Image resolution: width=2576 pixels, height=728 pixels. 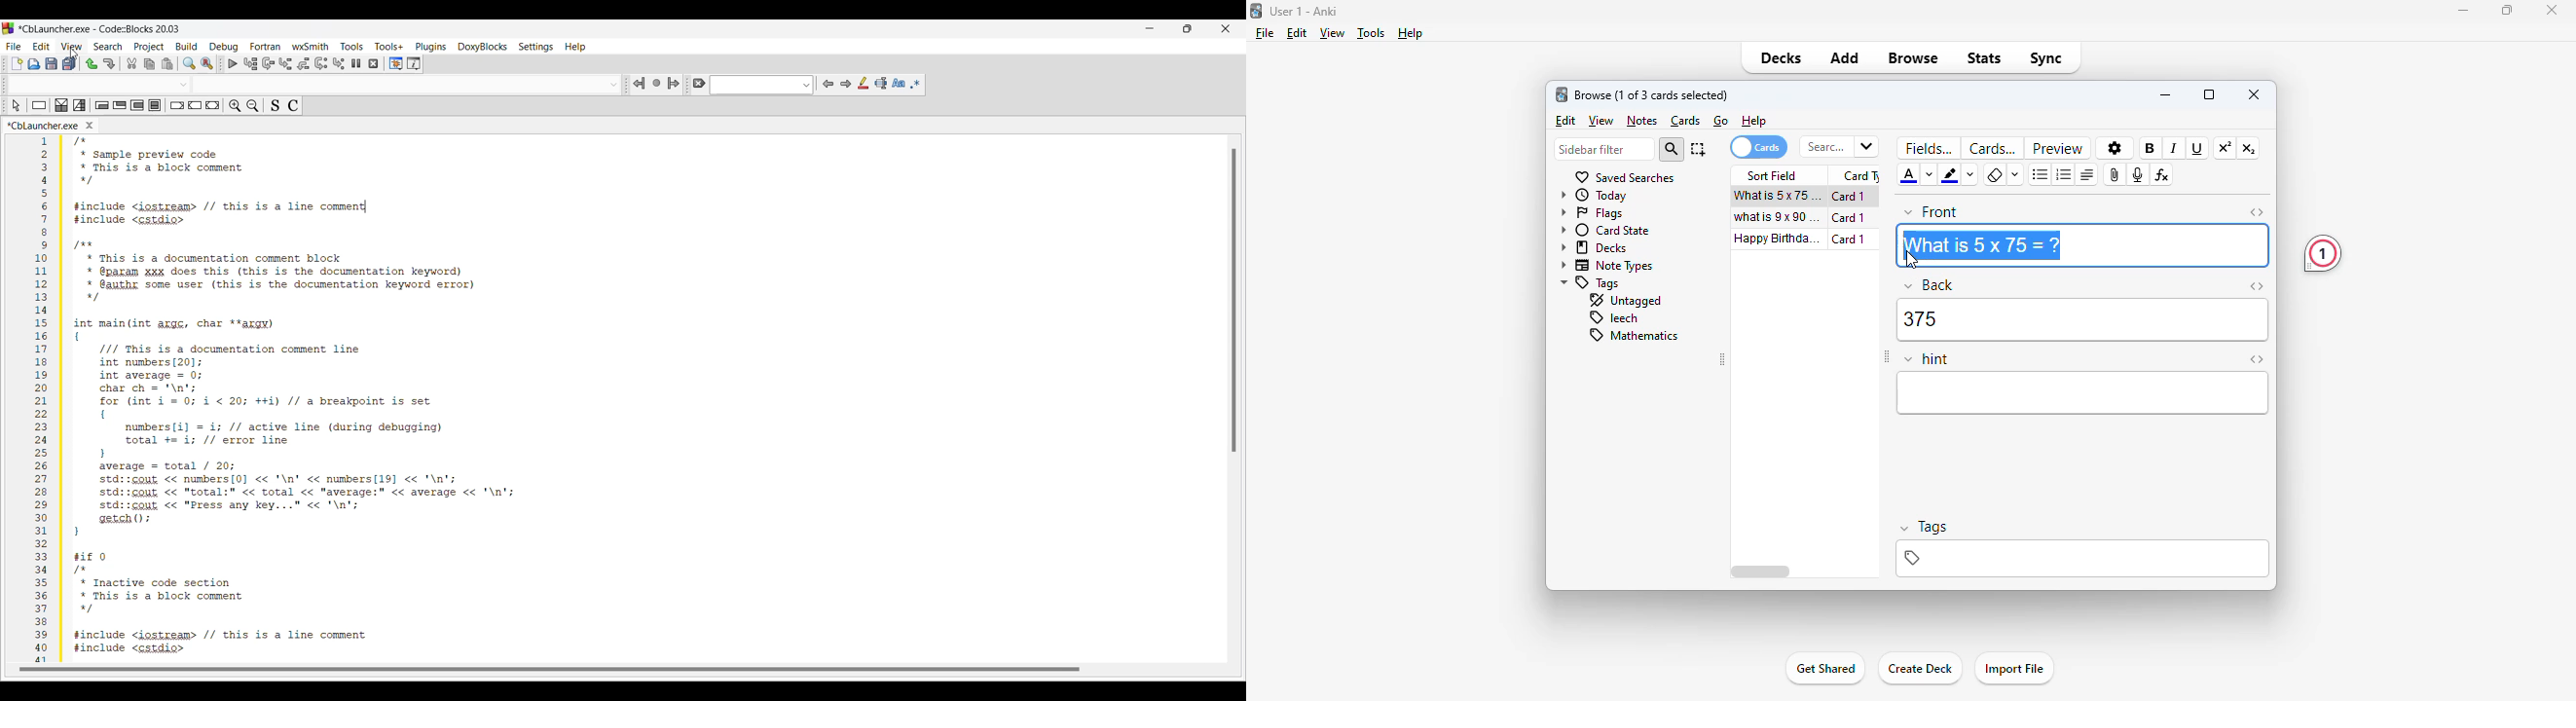 I want to click on Jump forward, so click(x=674, y=83).